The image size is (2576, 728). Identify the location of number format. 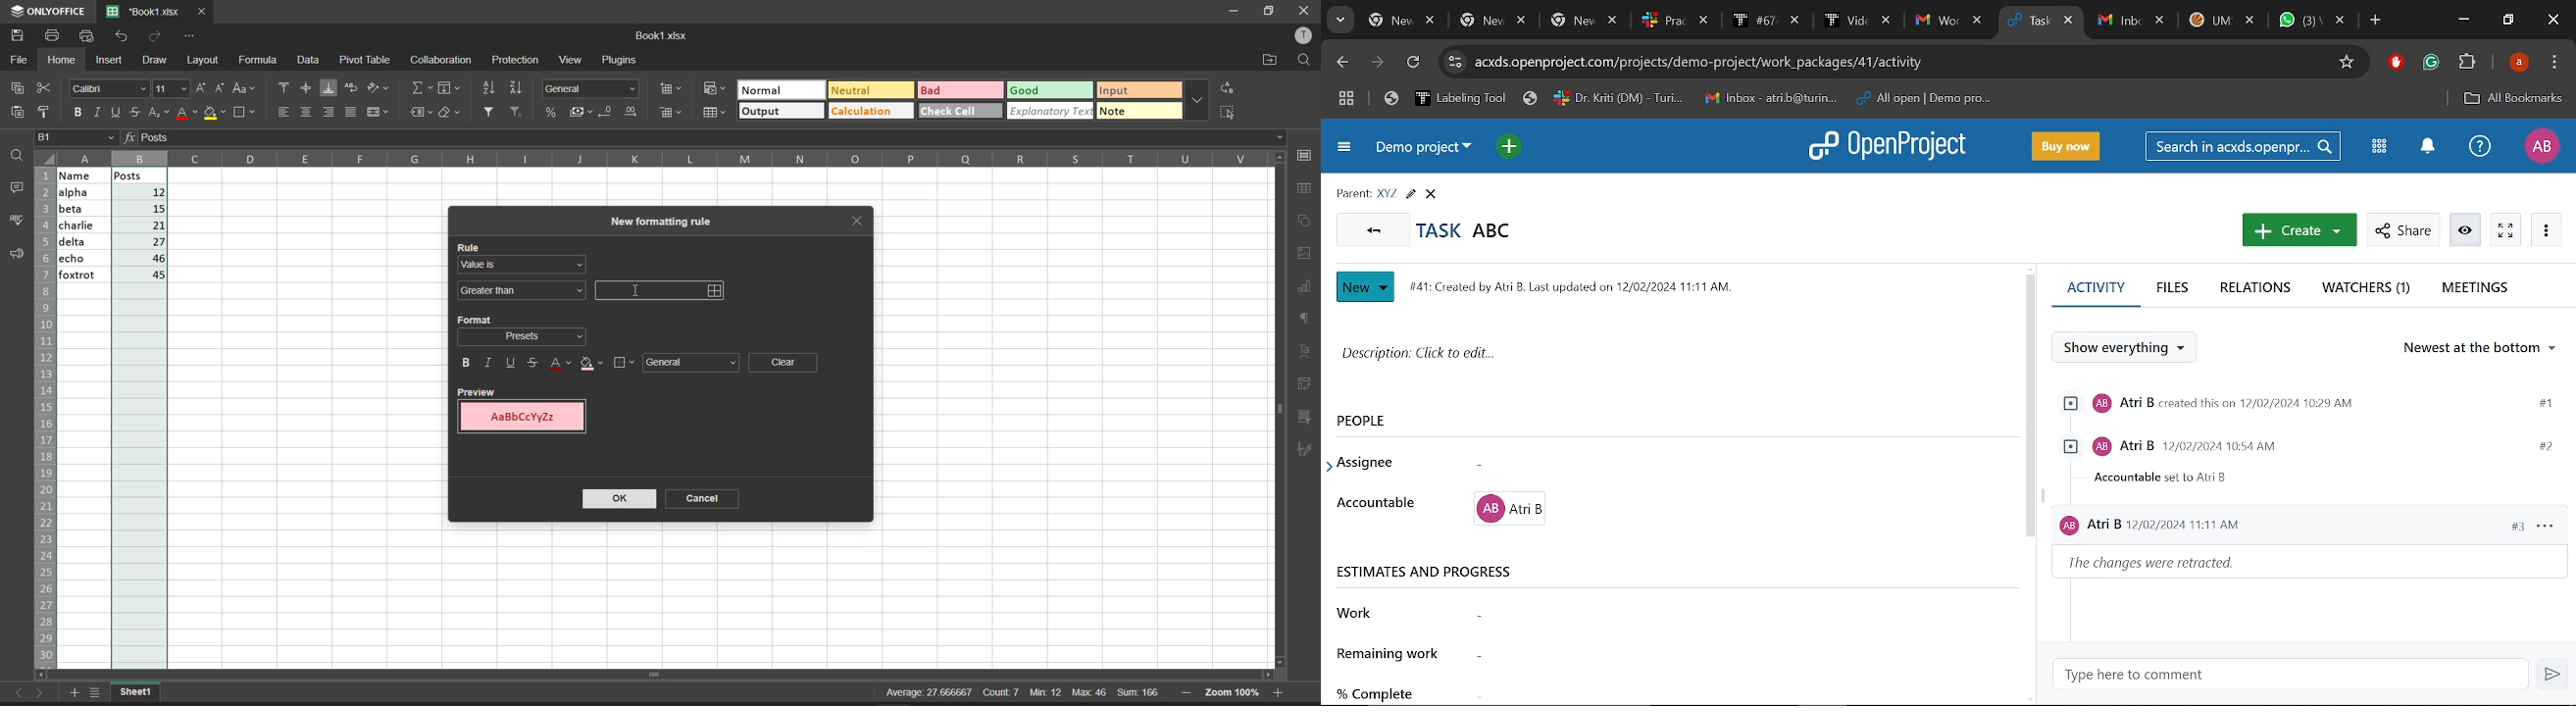
(592, 88).